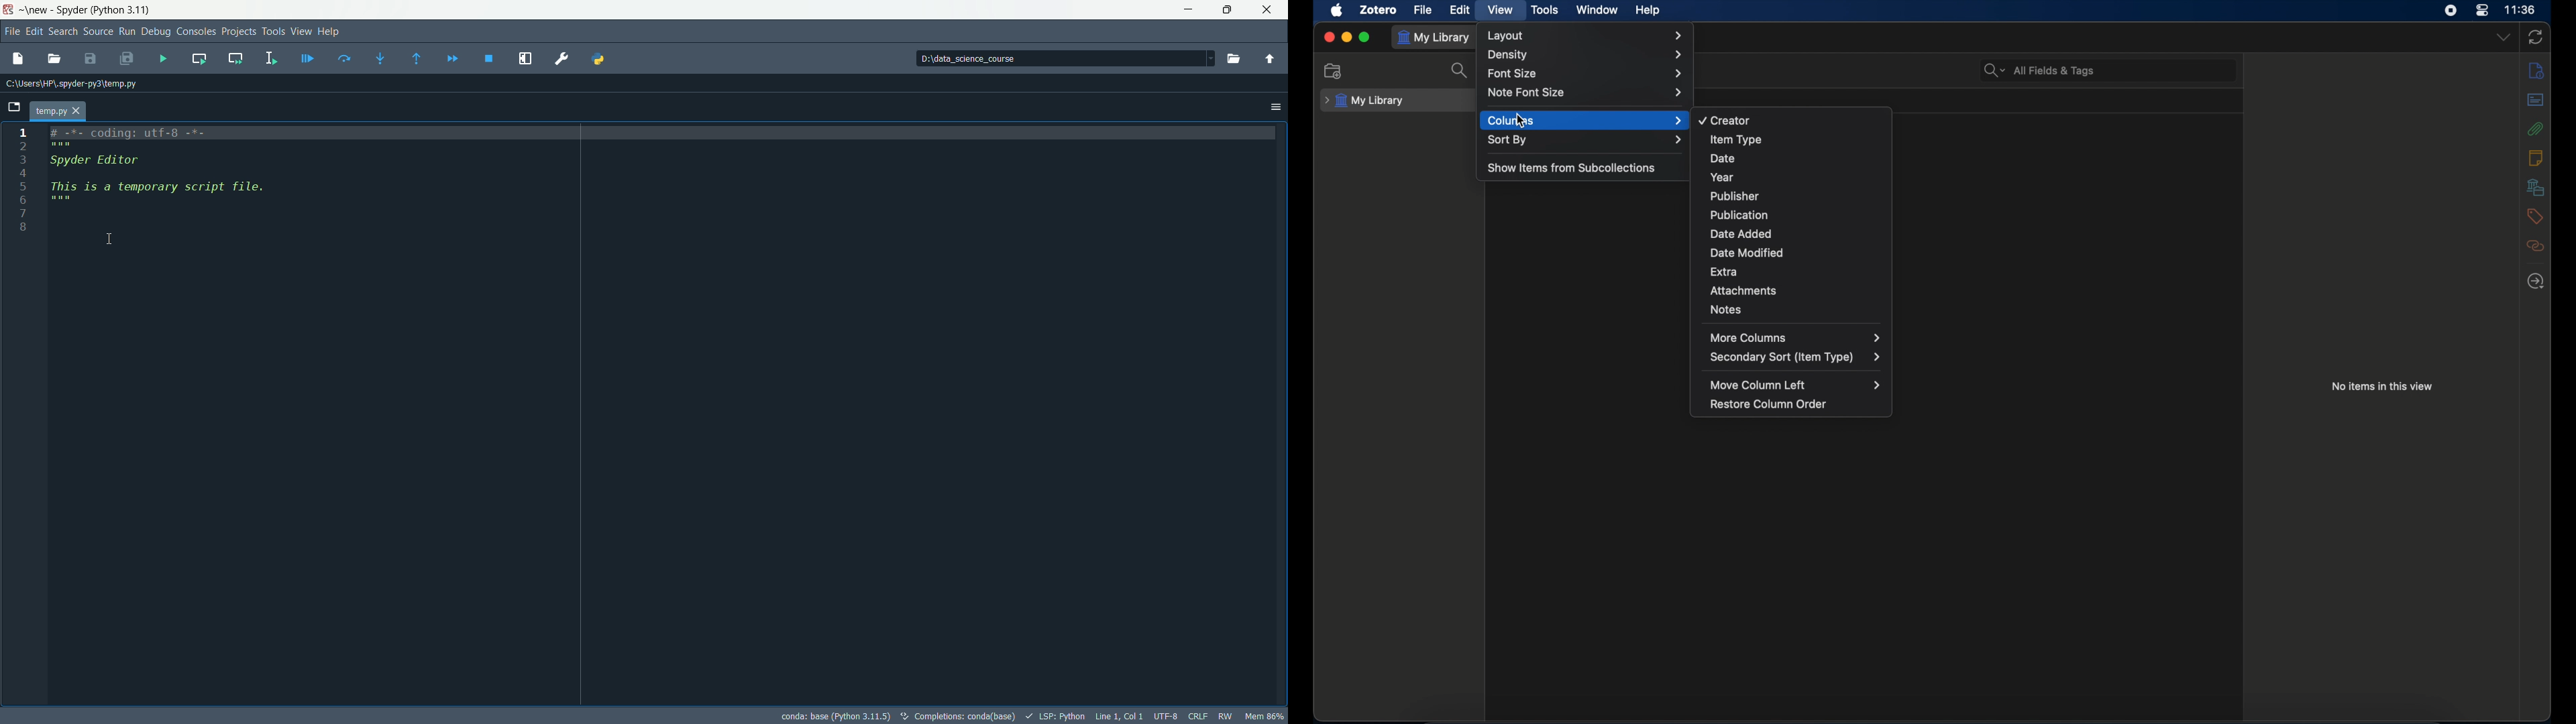  I want to click on seach menu, so click(63, 32).